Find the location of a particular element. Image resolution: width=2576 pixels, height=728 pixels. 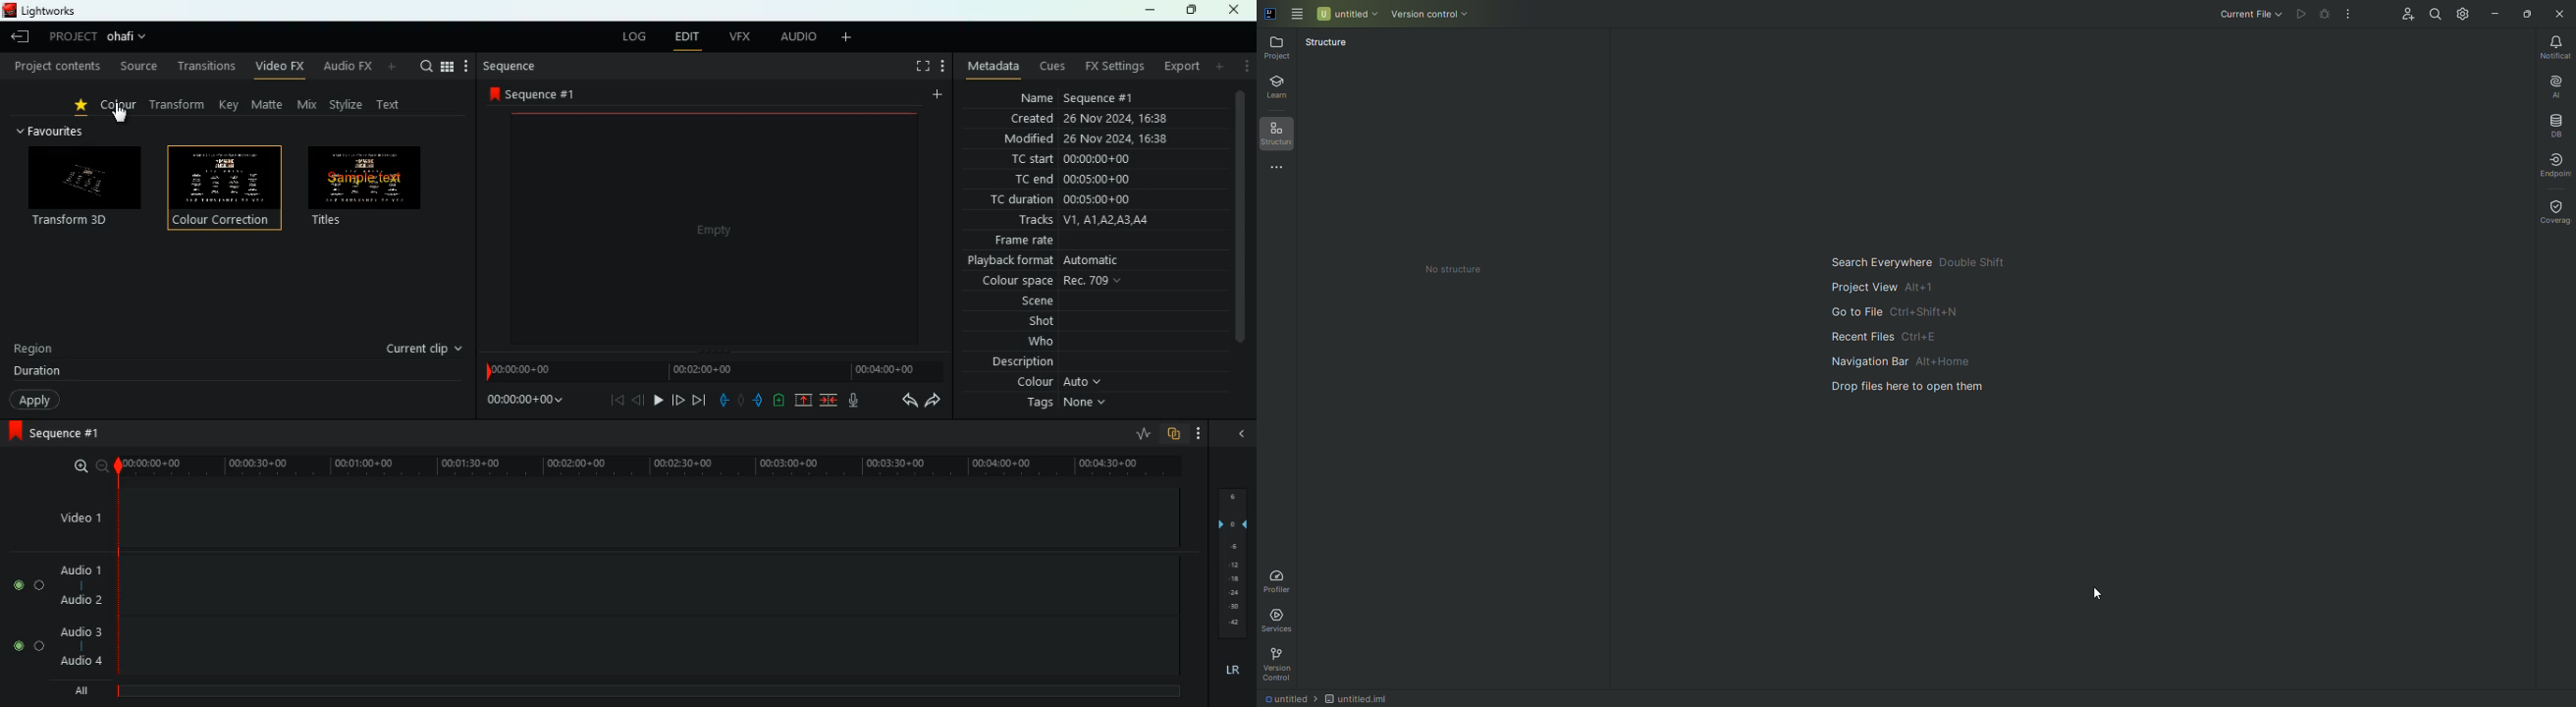

stylize is located at coordinates (349, 106).